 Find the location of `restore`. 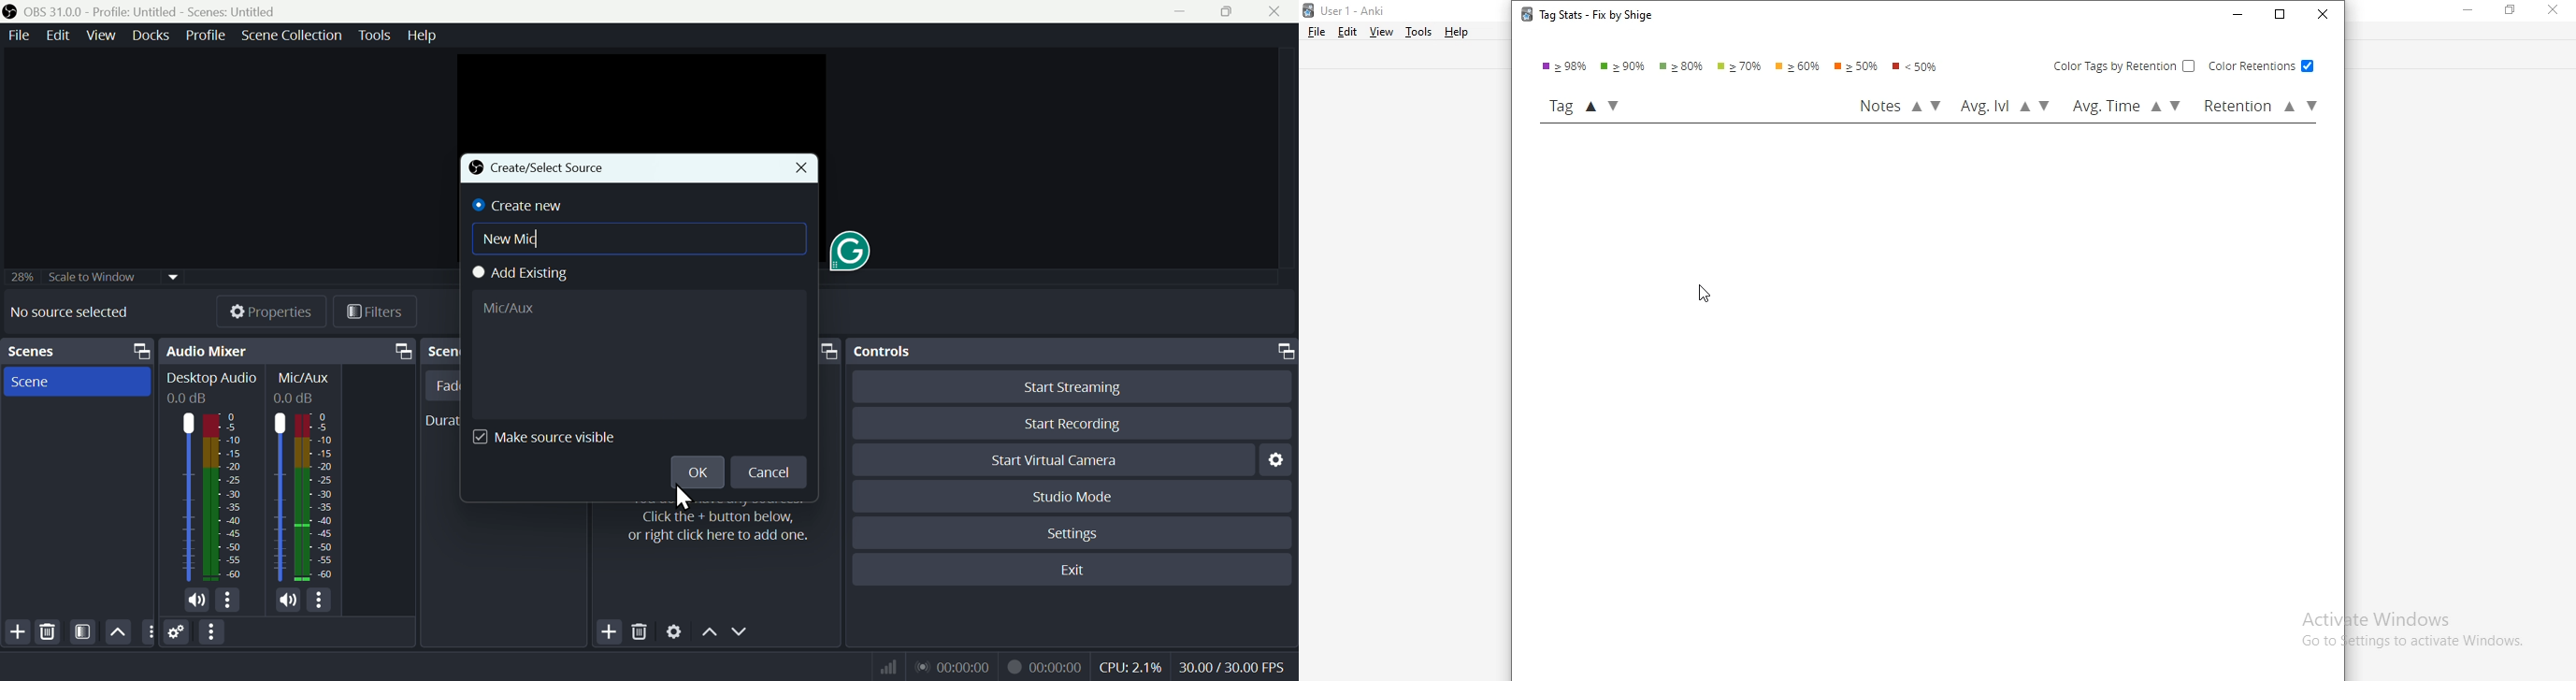

restore is located at coordinates (2281, 17).